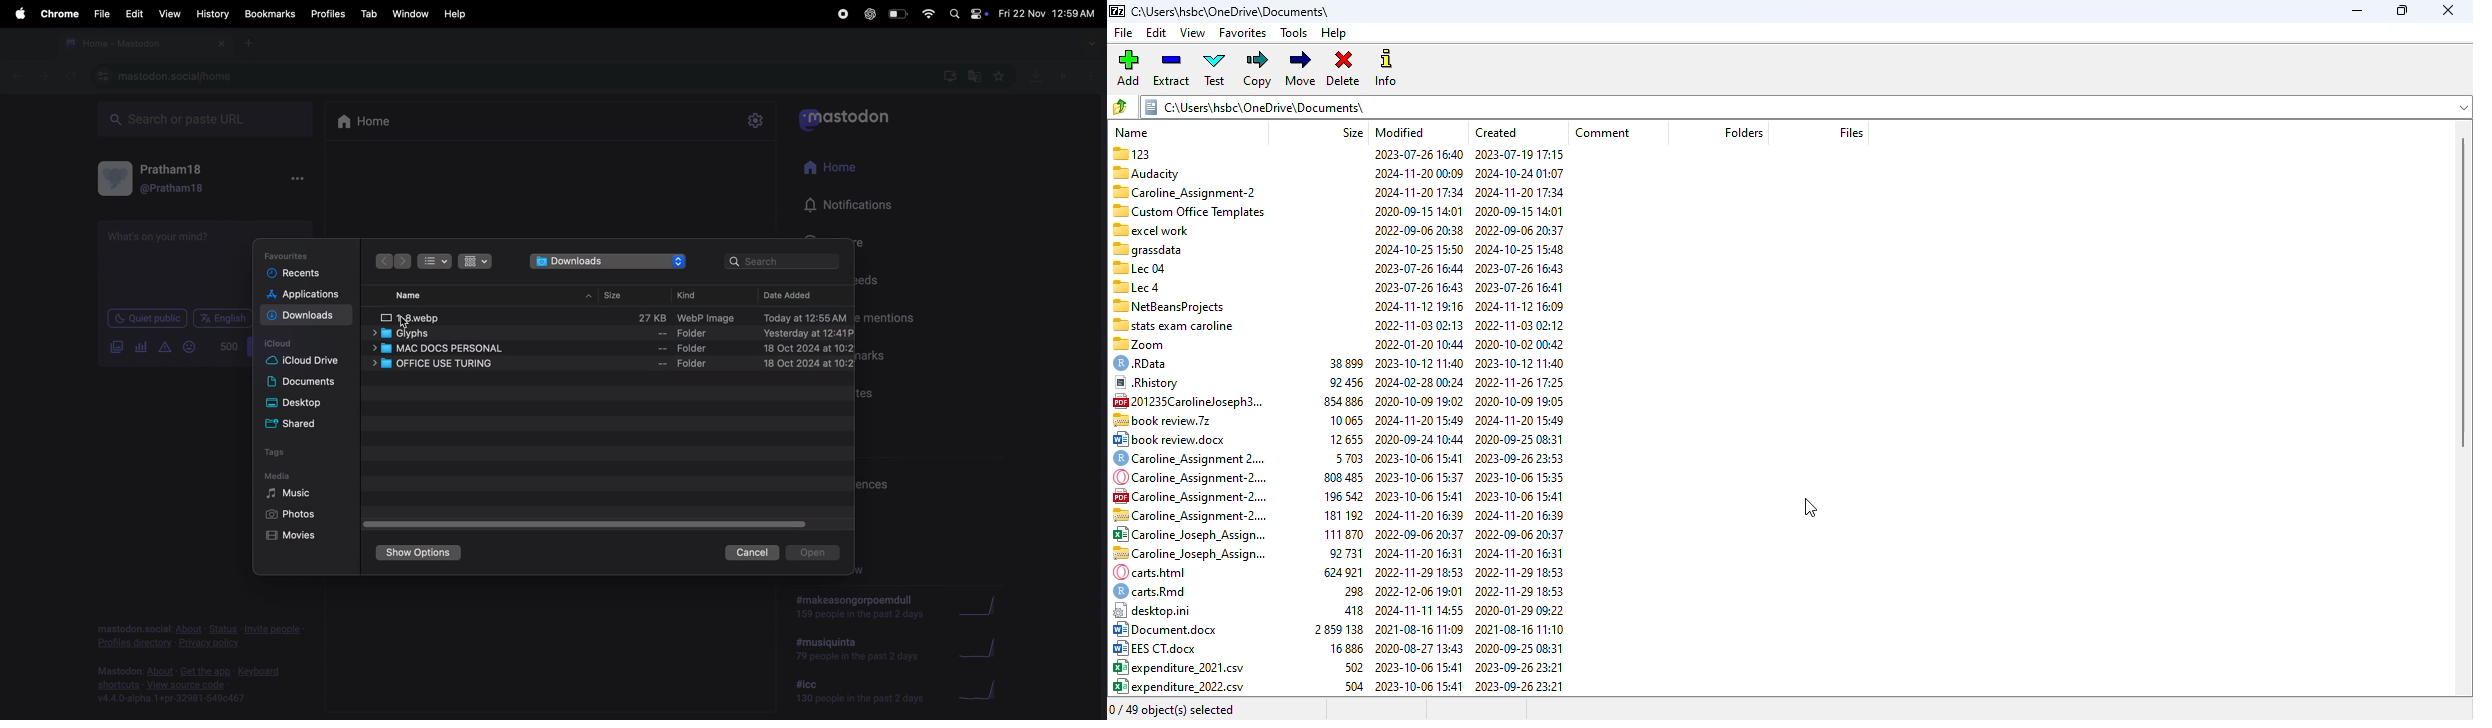  Describe the element at coordinates (171, 699) in the screenshot. I see `v4.4.0-alpha.1+pr-32981-549c467` at that location.